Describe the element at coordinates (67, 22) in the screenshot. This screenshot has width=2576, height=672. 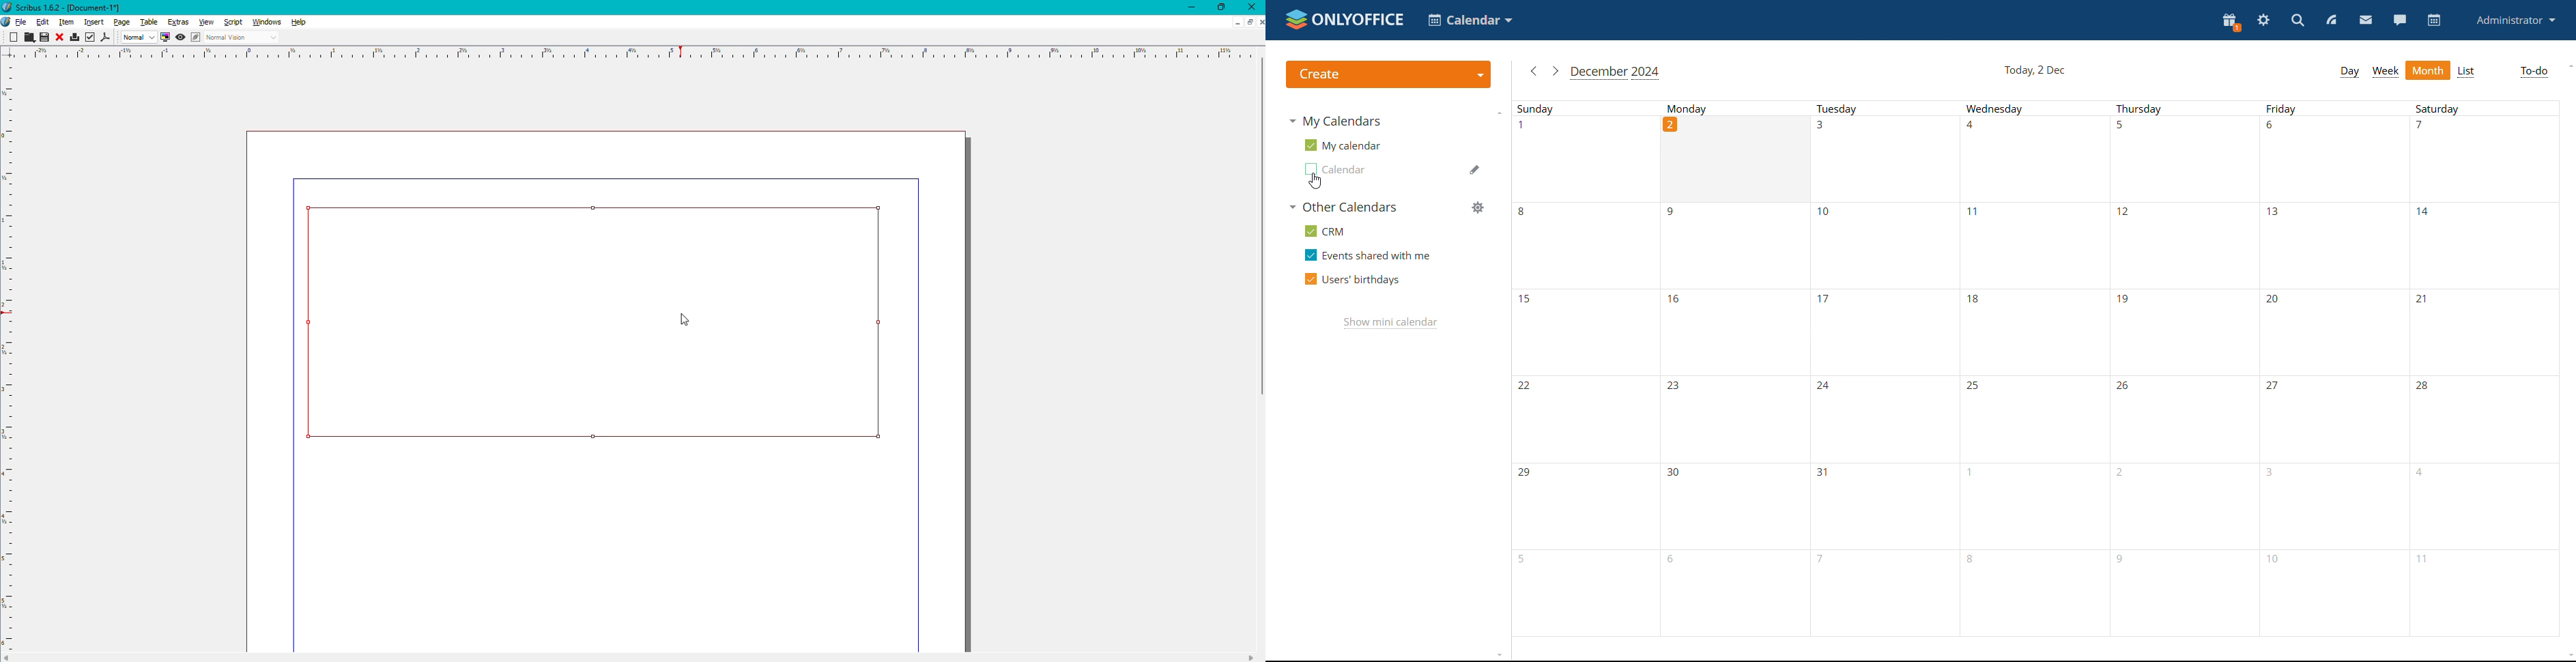
I see `Item` at that location.